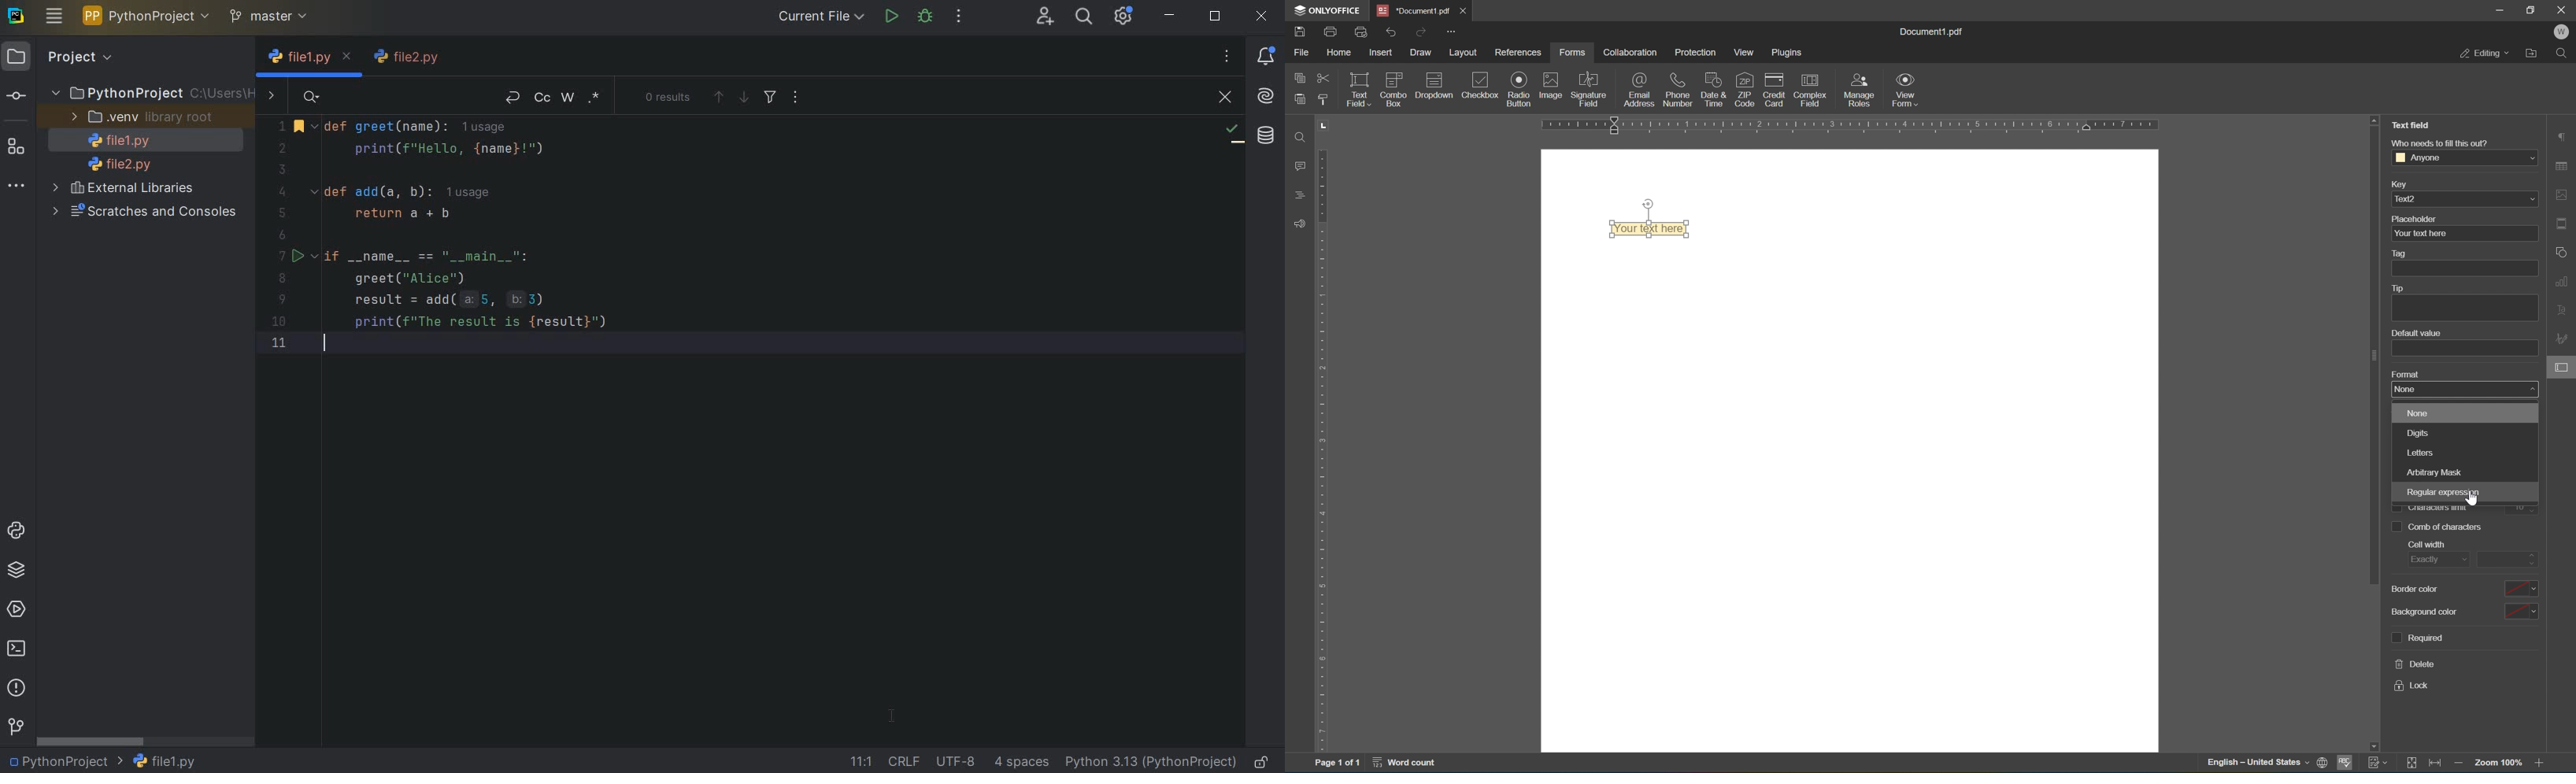 Image resolution: width=2576 pixels, height=784 pixels. What do you see at coordinates (1302, 99) in the screenshot?
I see `paste` at bounding box center [1302, 99].